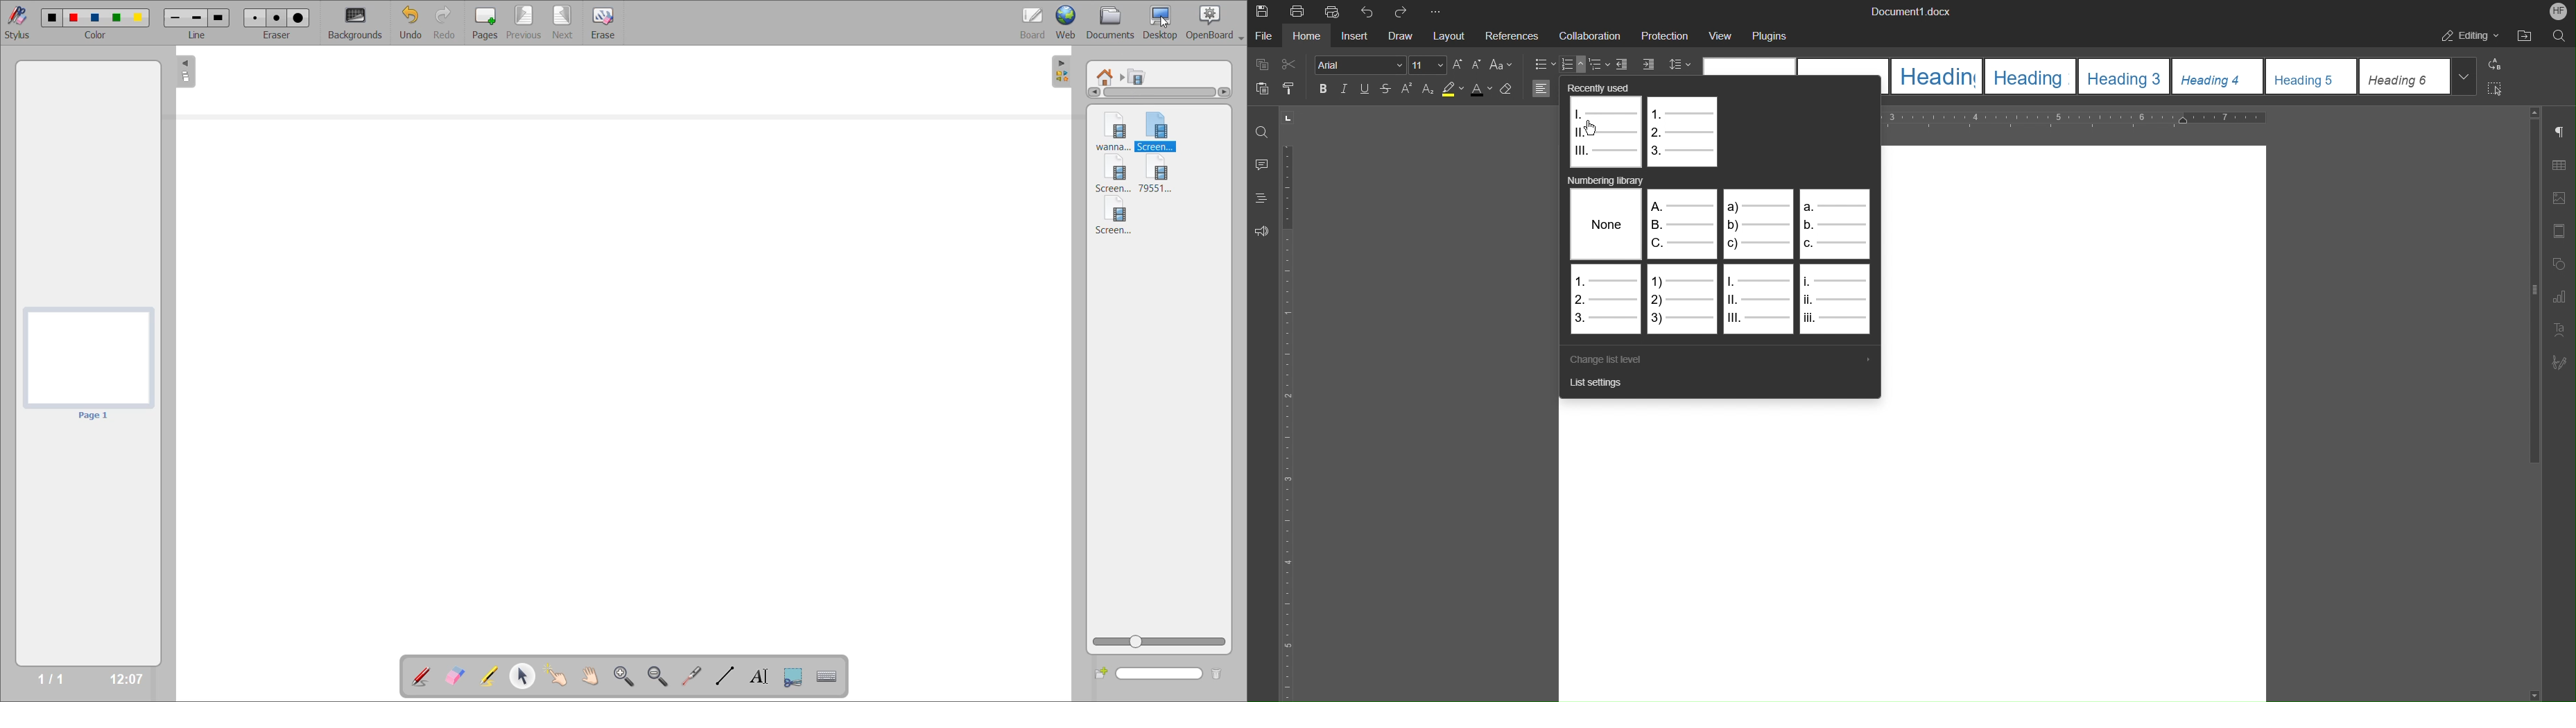 This screenshot has height=728, width=2576. What do you see at coordinates (2559, 363) in the screenshot?
I see `Signature` at bounding box center [2559, 363].